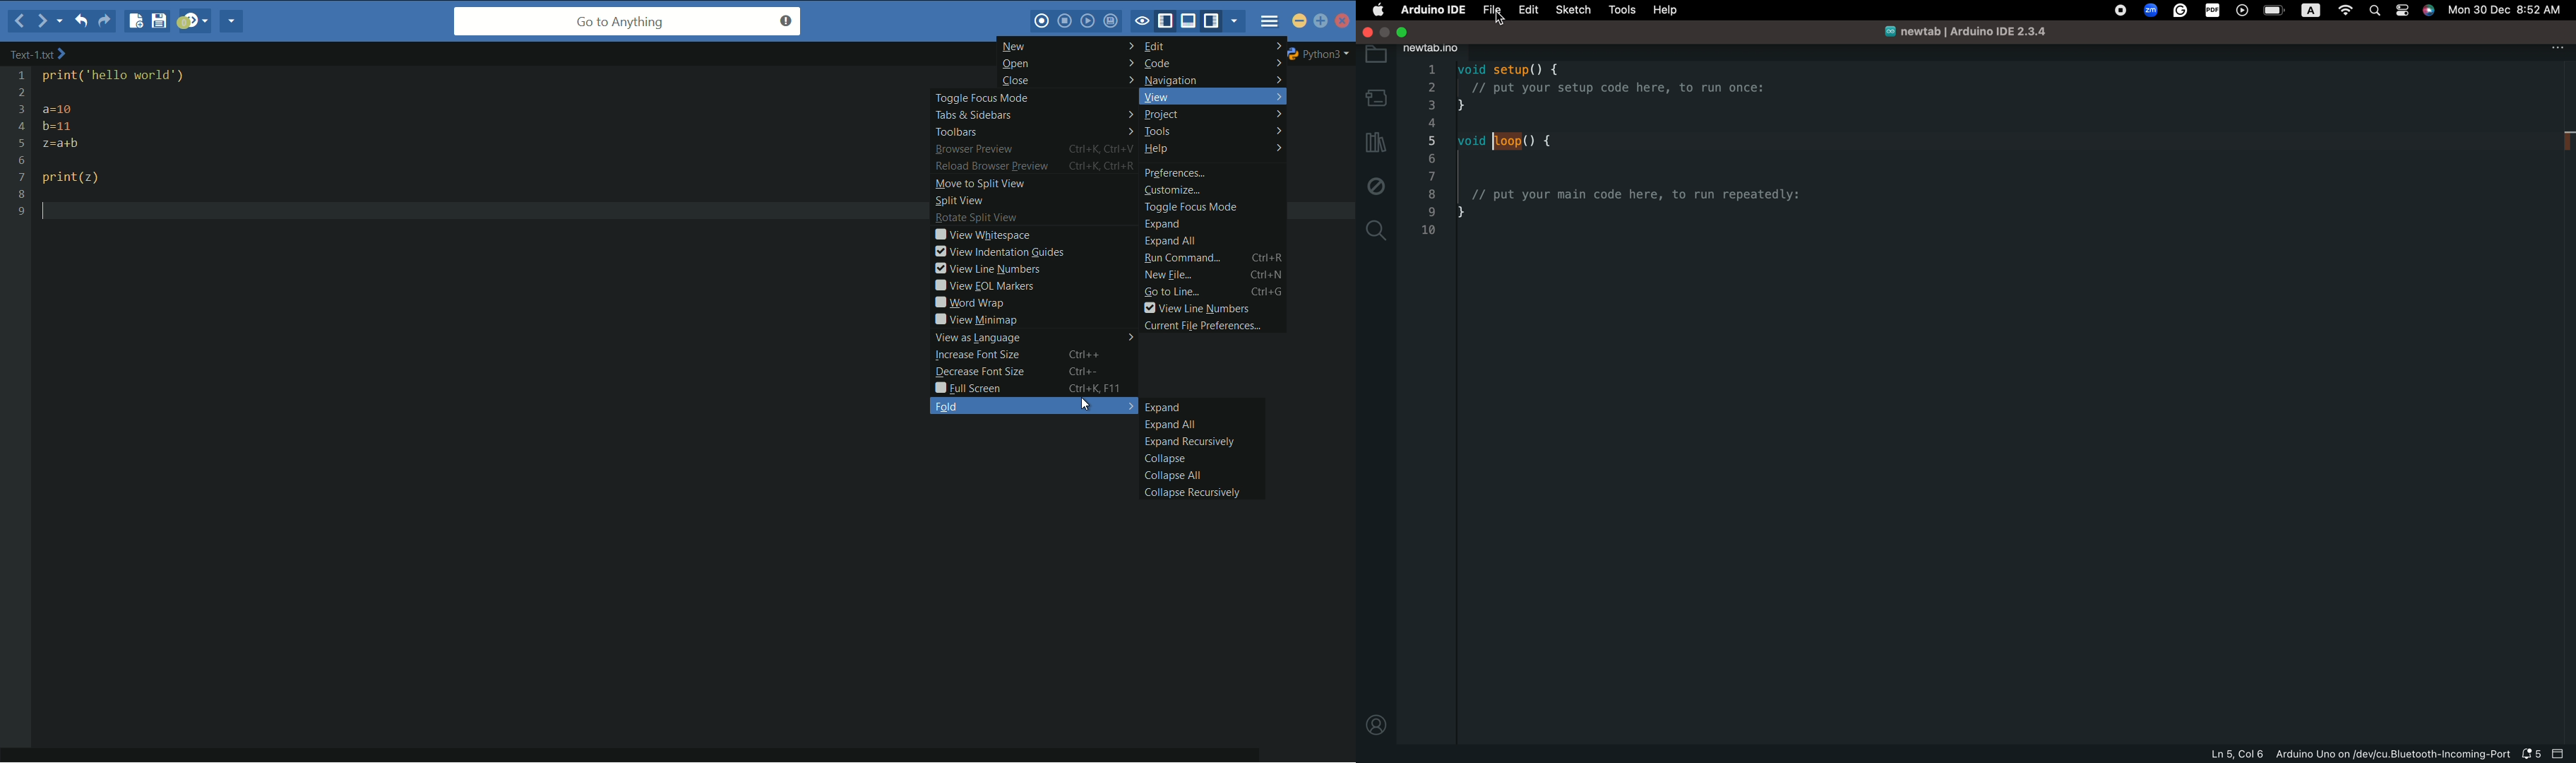 The height and width of the screenshot is (784, 2576). I want to click on view line numbers, so click(1196, 309).